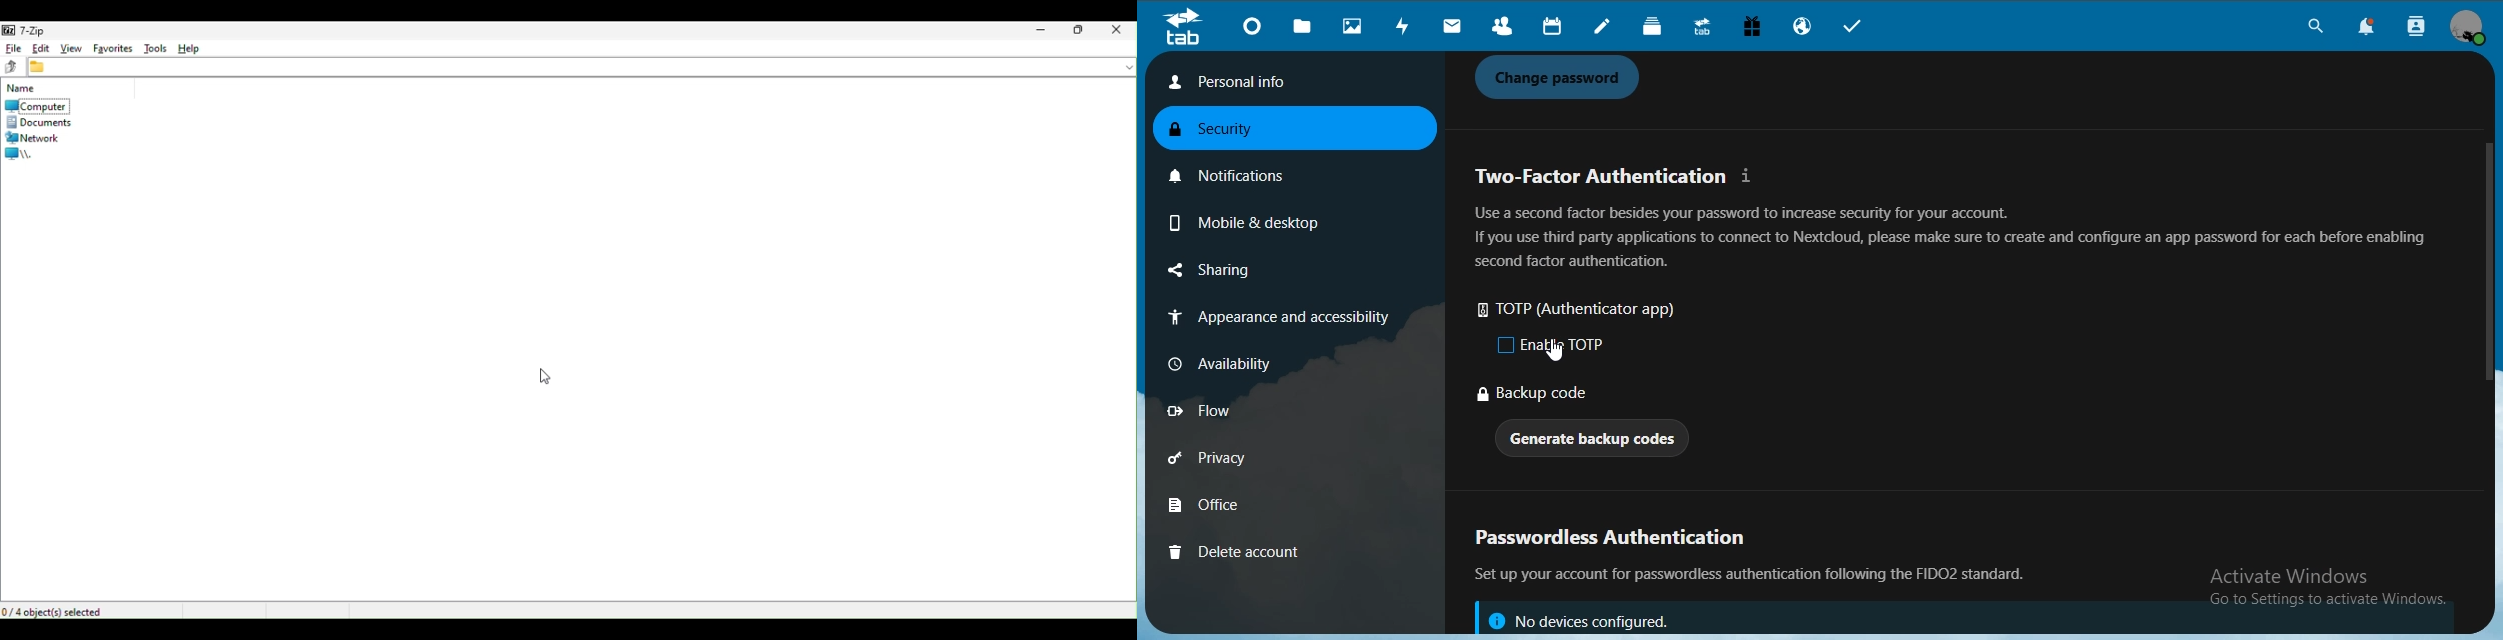 Image resolution: width=2520 pixels, height=644 pixels. I want to click on files, so click(1304, 27).